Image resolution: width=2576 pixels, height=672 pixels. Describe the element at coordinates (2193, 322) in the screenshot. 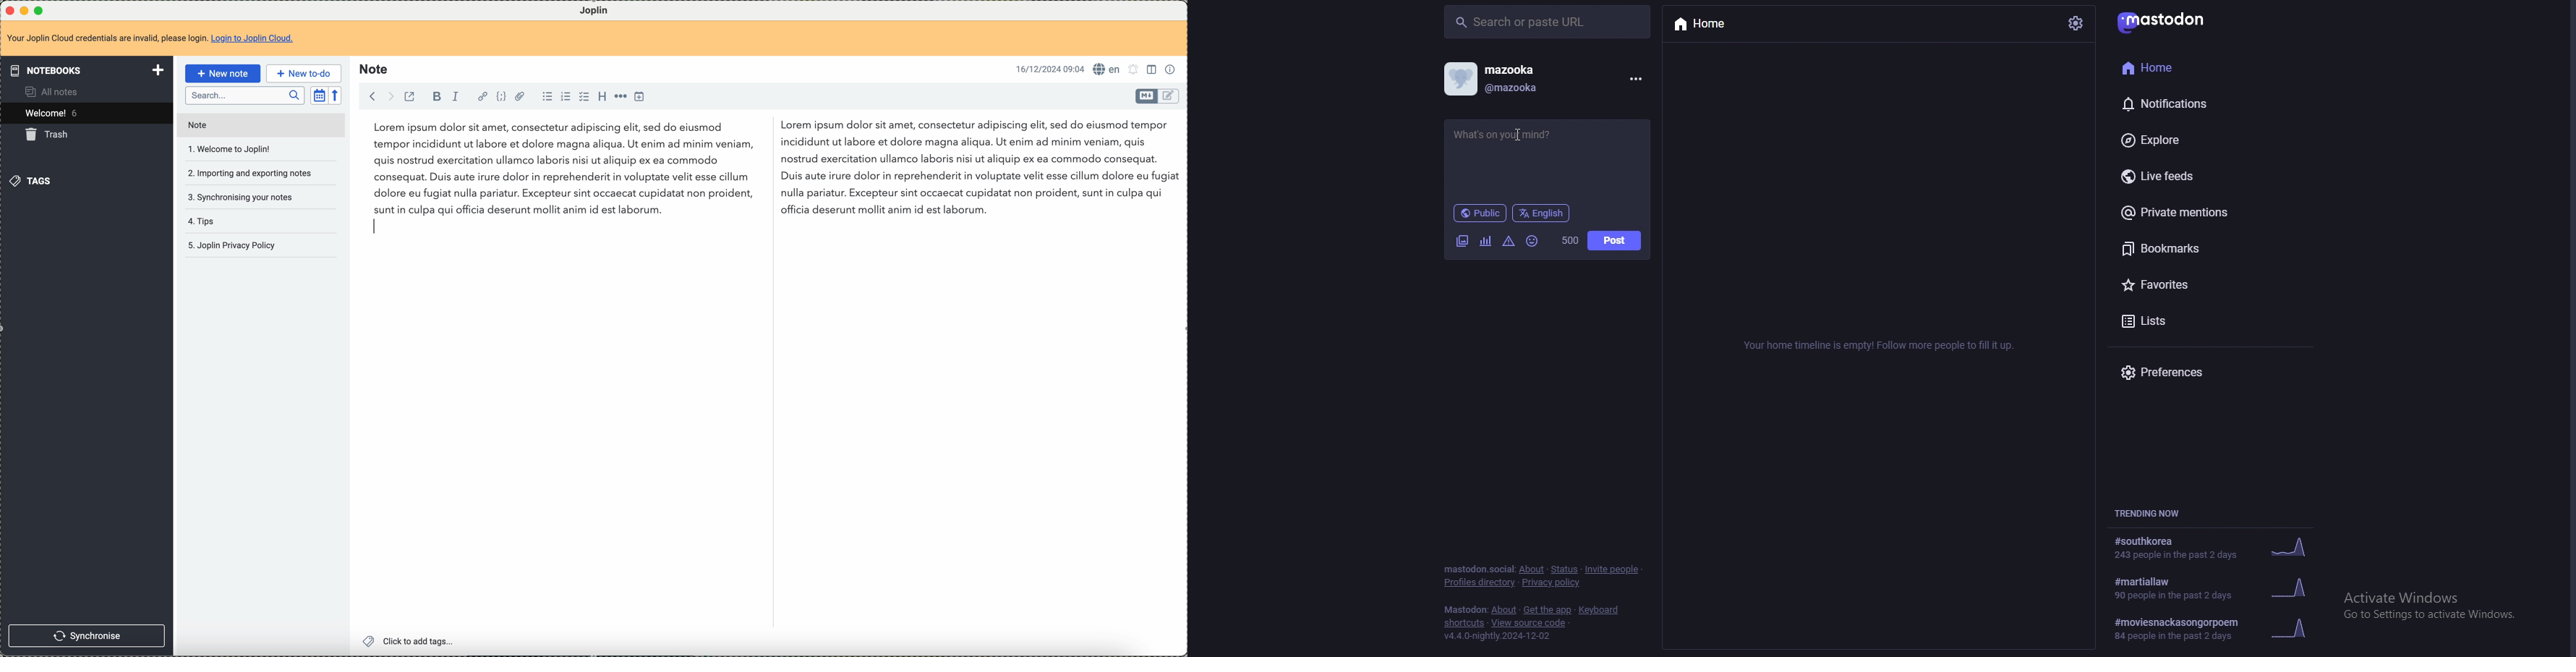

I see `lists` at that location.